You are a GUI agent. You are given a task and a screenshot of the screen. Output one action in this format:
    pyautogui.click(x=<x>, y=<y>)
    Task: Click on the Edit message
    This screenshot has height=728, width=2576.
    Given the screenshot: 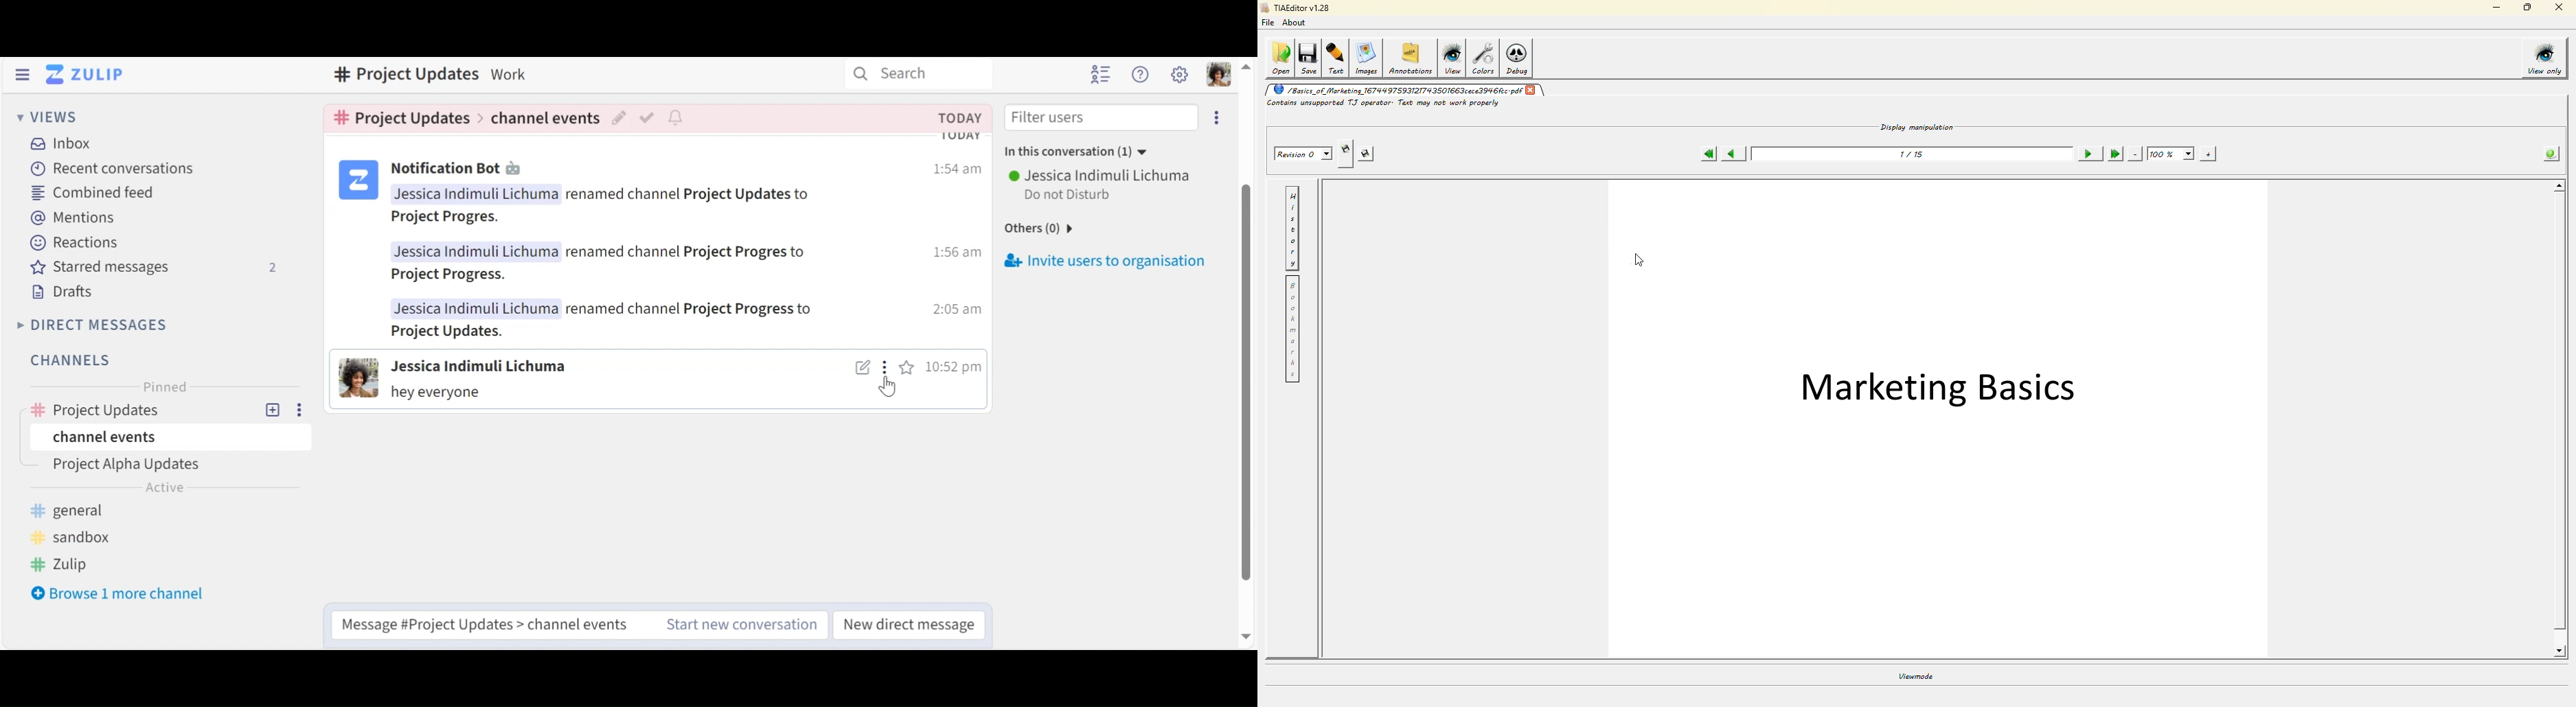 What is the action you would take?
    pyautogui.click(x=863, y=369)
    